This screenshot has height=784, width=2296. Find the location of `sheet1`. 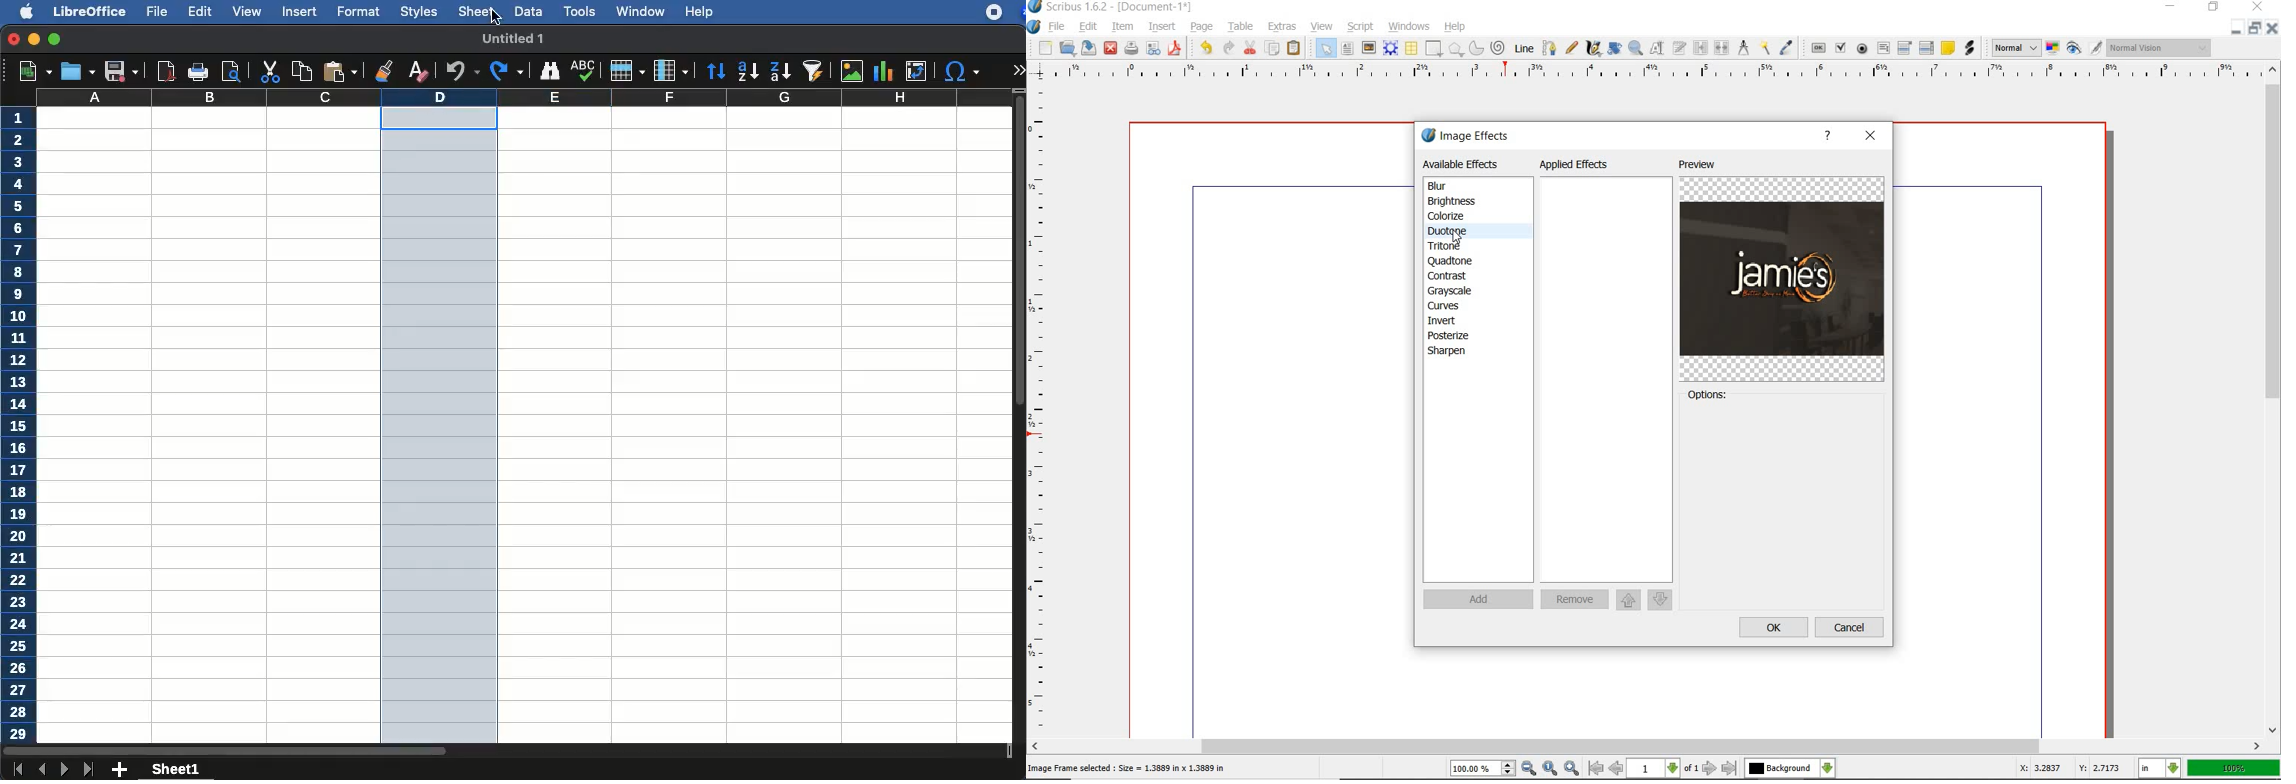

sheet1 is located at coordinates (177, 770).